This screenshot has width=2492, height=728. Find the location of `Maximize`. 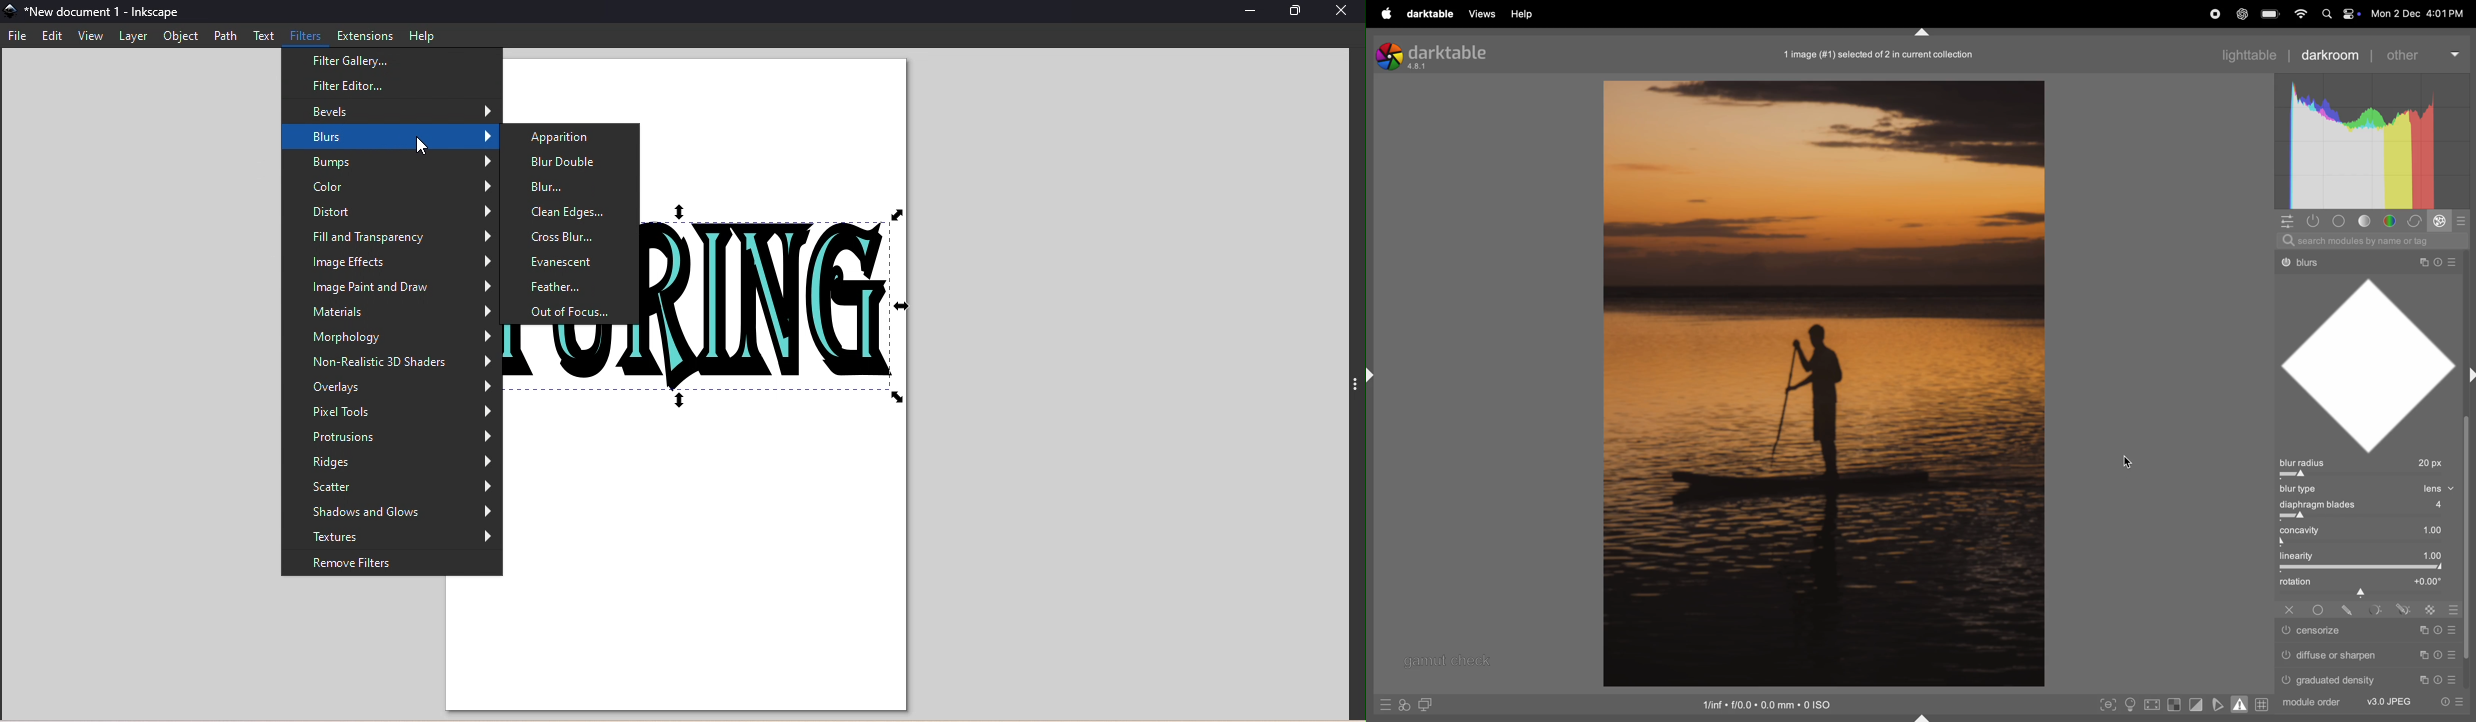

Maximize is located at coordinates (1295, 12).